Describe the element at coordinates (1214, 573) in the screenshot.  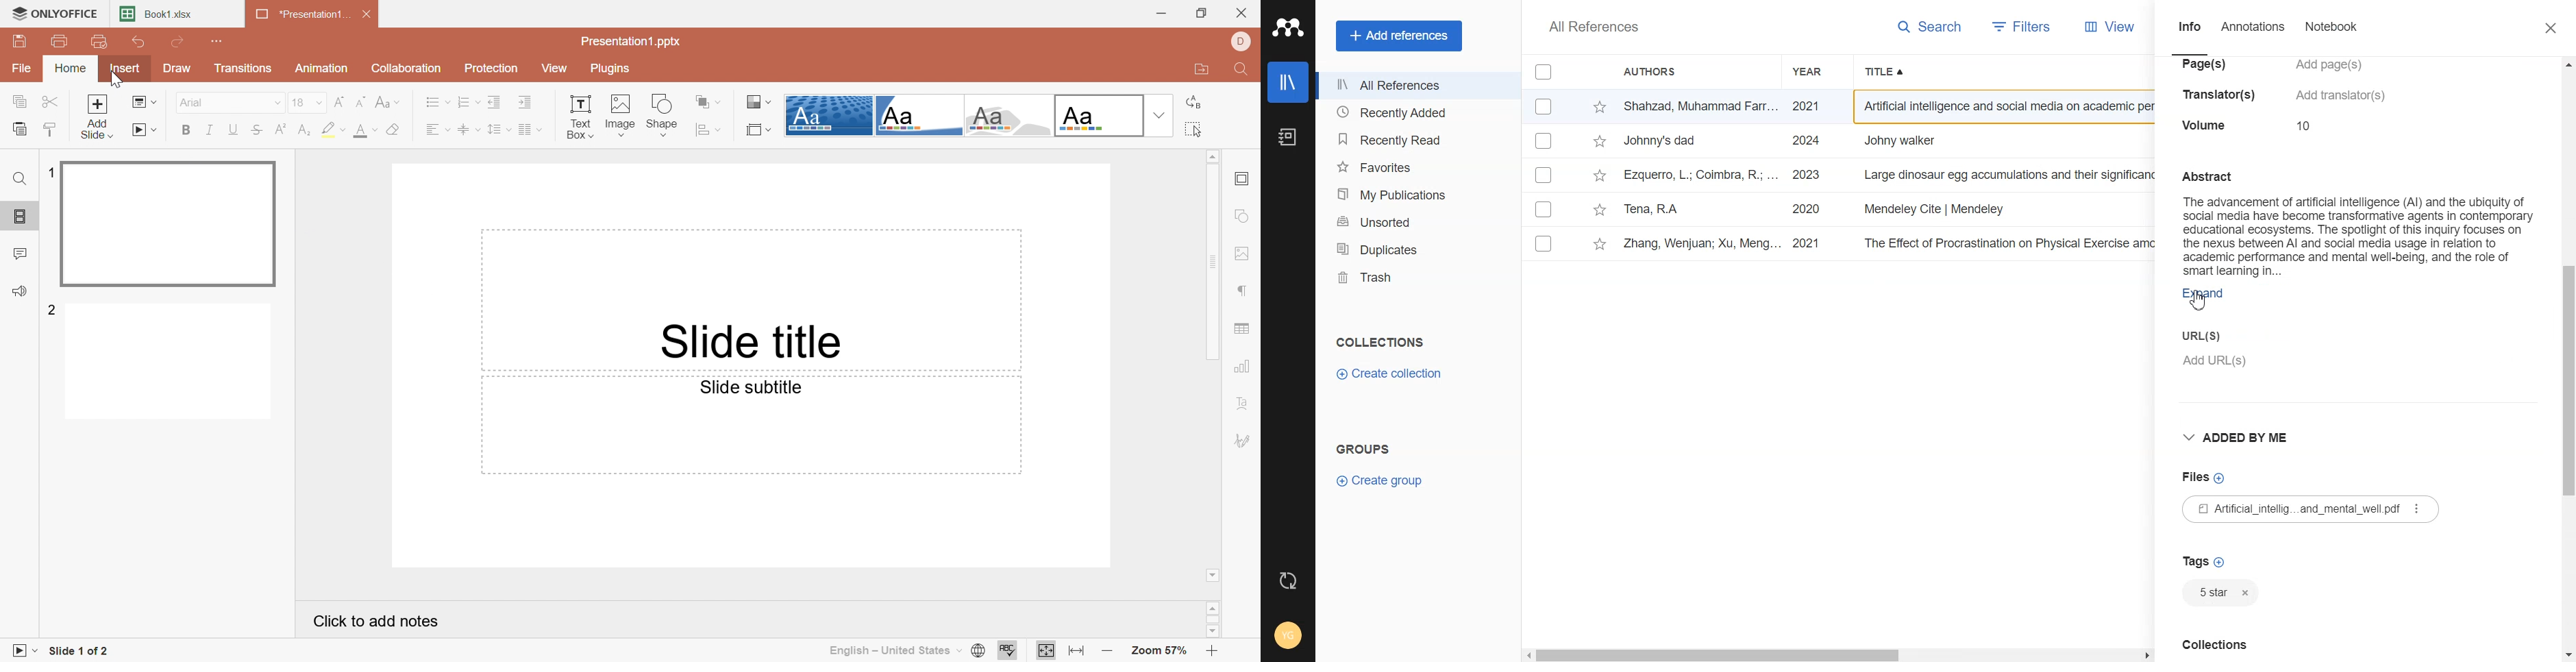
I see `Scroll Down` at that location.